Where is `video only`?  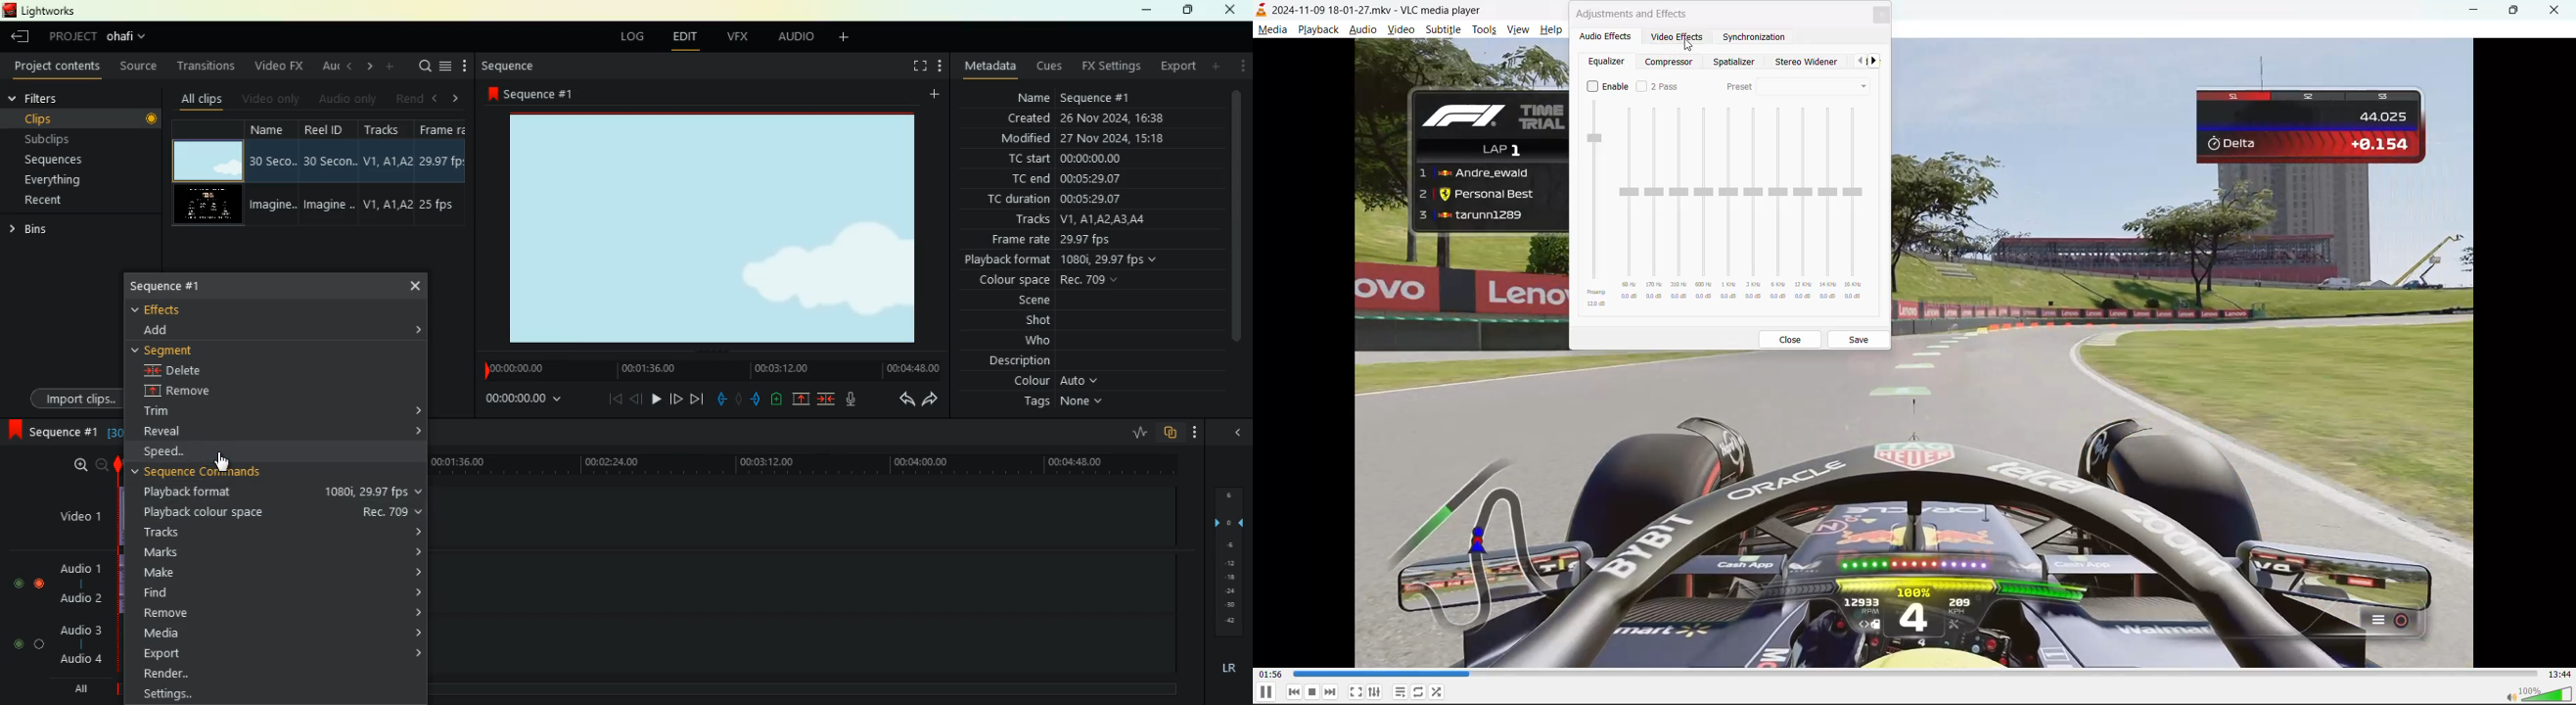 video only is located at coordinates (273, 99).